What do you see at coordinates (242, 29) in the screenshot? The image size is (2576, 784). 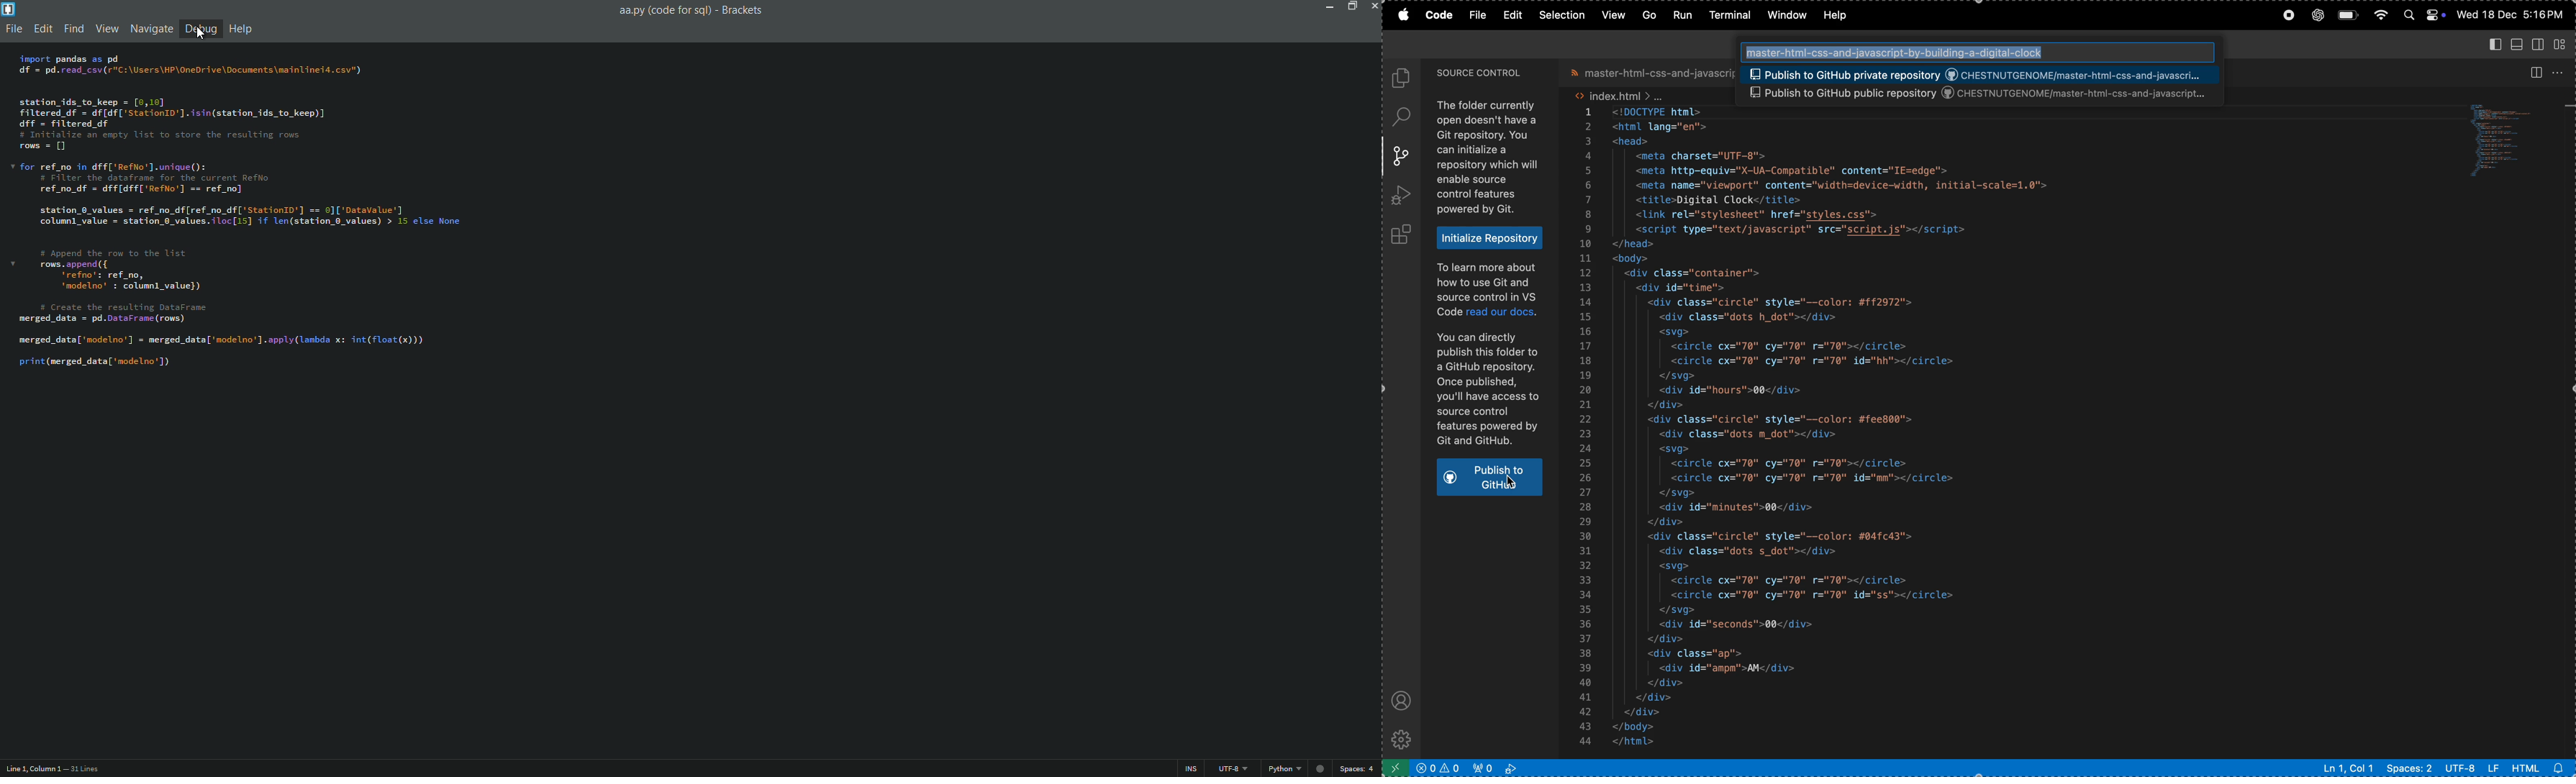 I see `help menu` at bounding box center [242, 29].